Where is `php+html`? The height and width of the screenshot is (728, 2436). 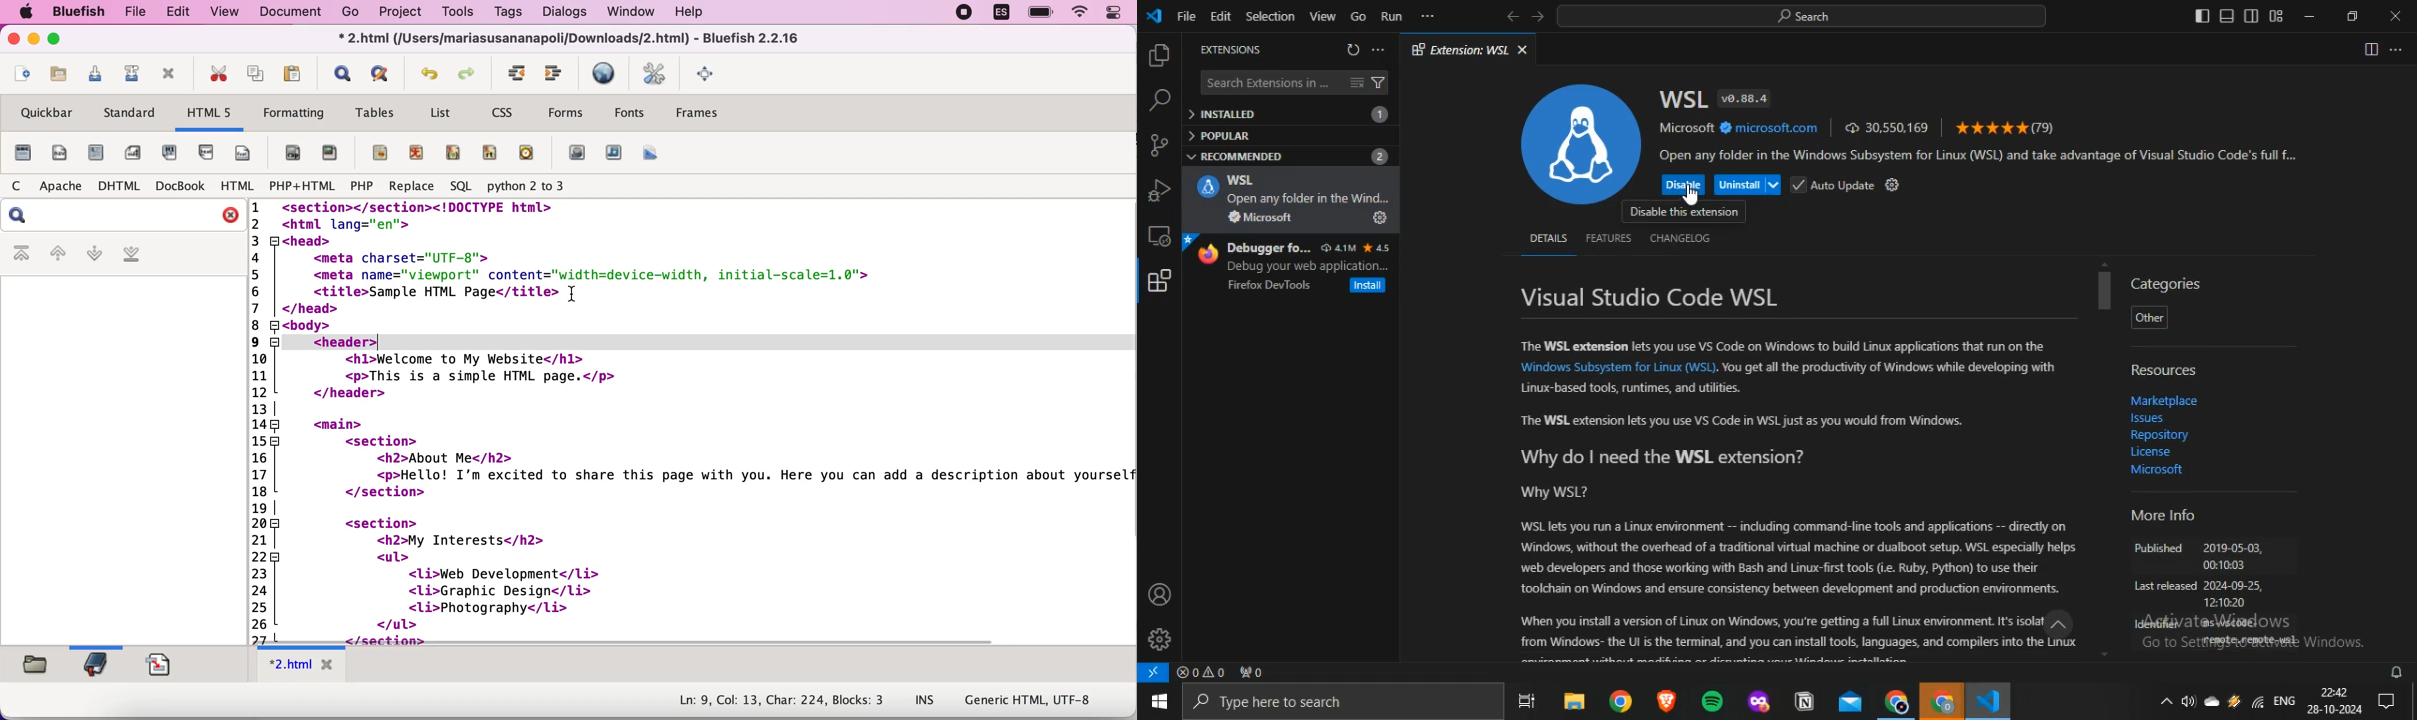 php+html is located at coordinates (303, 188).